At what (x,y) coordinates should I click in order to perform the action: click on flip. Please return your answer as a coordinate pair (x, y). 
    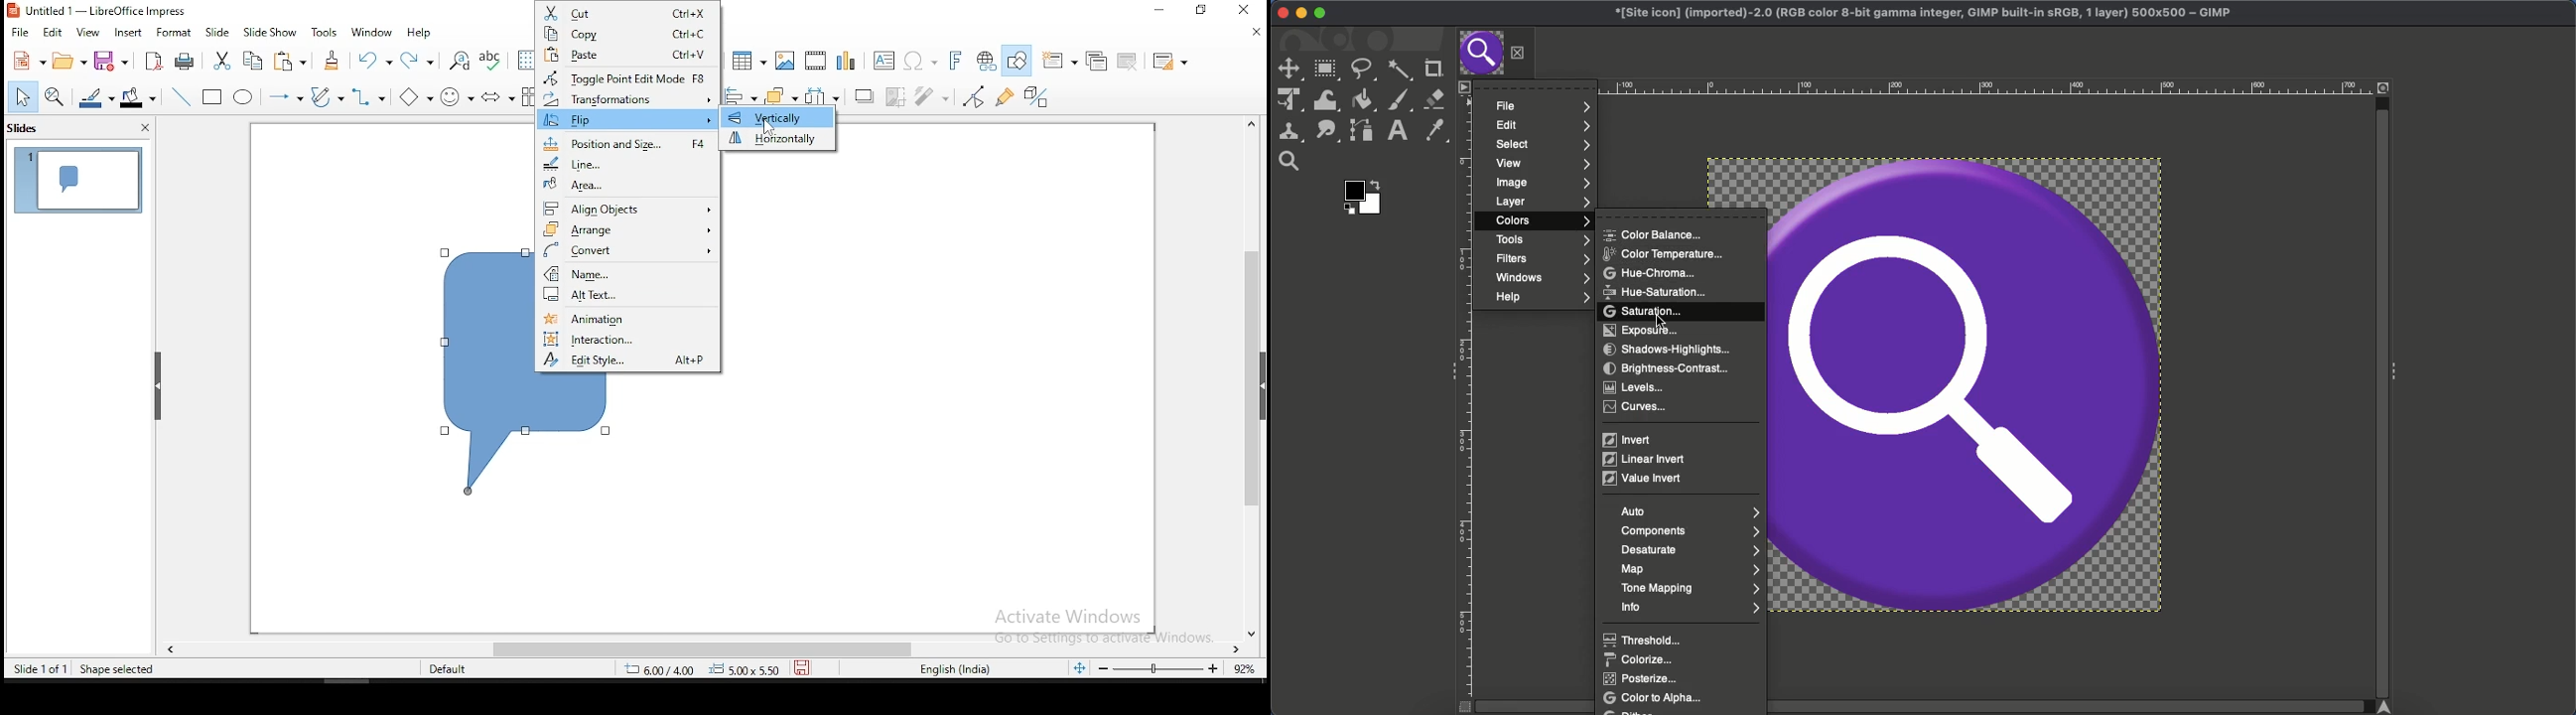
    Looking at the image, I should click on (628, 120).